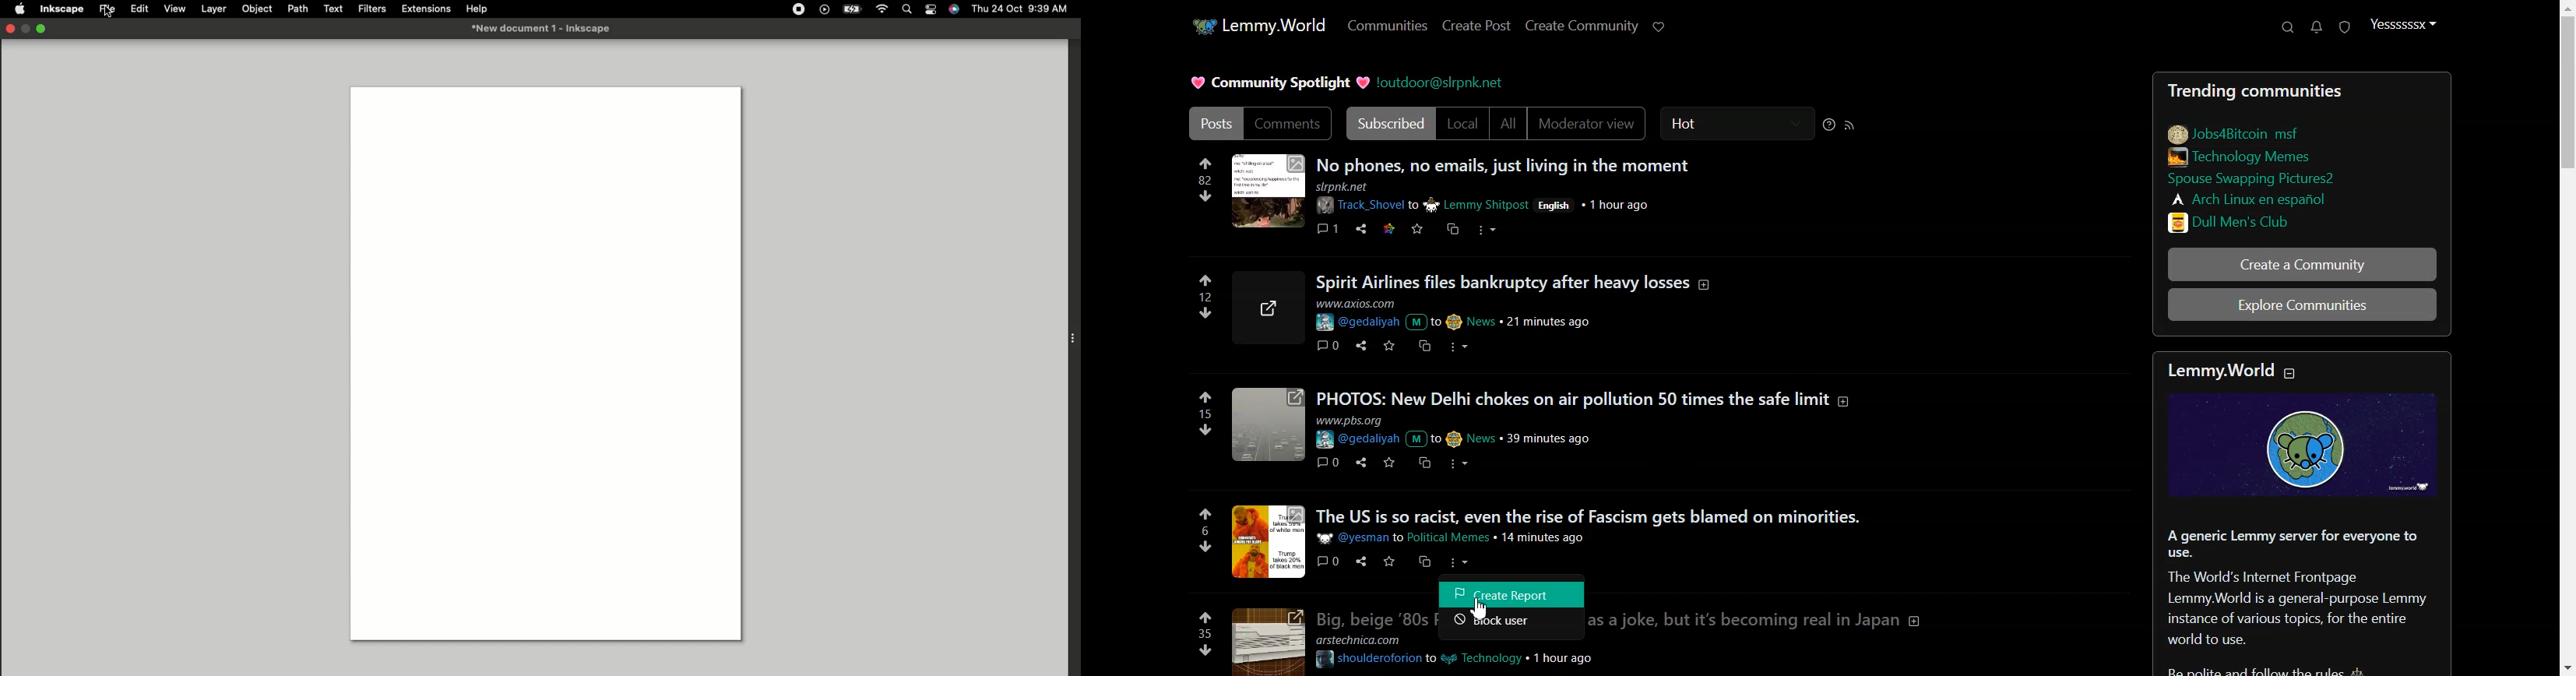 The height and width of the screenshot is (700, 2576). What do you see at coordinates (1024, 10) in the screenshot?
I see `Thu 24 oct 9:39 AM` at bounding box center [1024, 10].